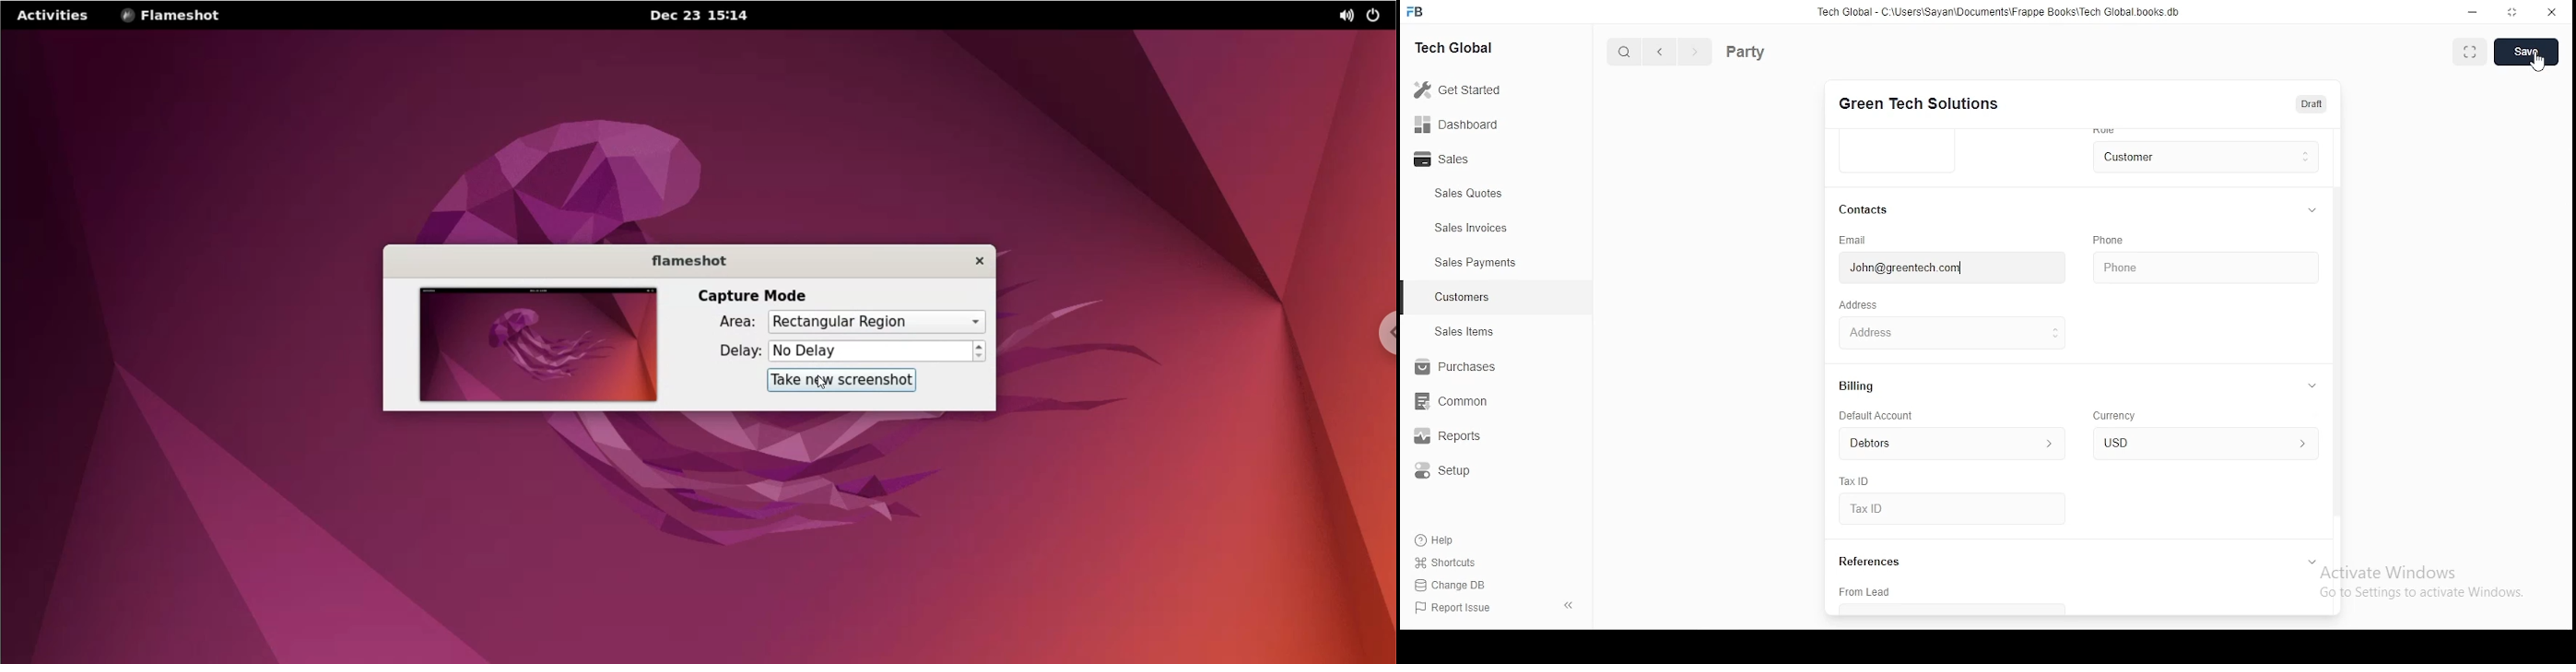 The width and height of the screenshot is (2576, 672). I want to click on Tax ID, so click(1896, 510).